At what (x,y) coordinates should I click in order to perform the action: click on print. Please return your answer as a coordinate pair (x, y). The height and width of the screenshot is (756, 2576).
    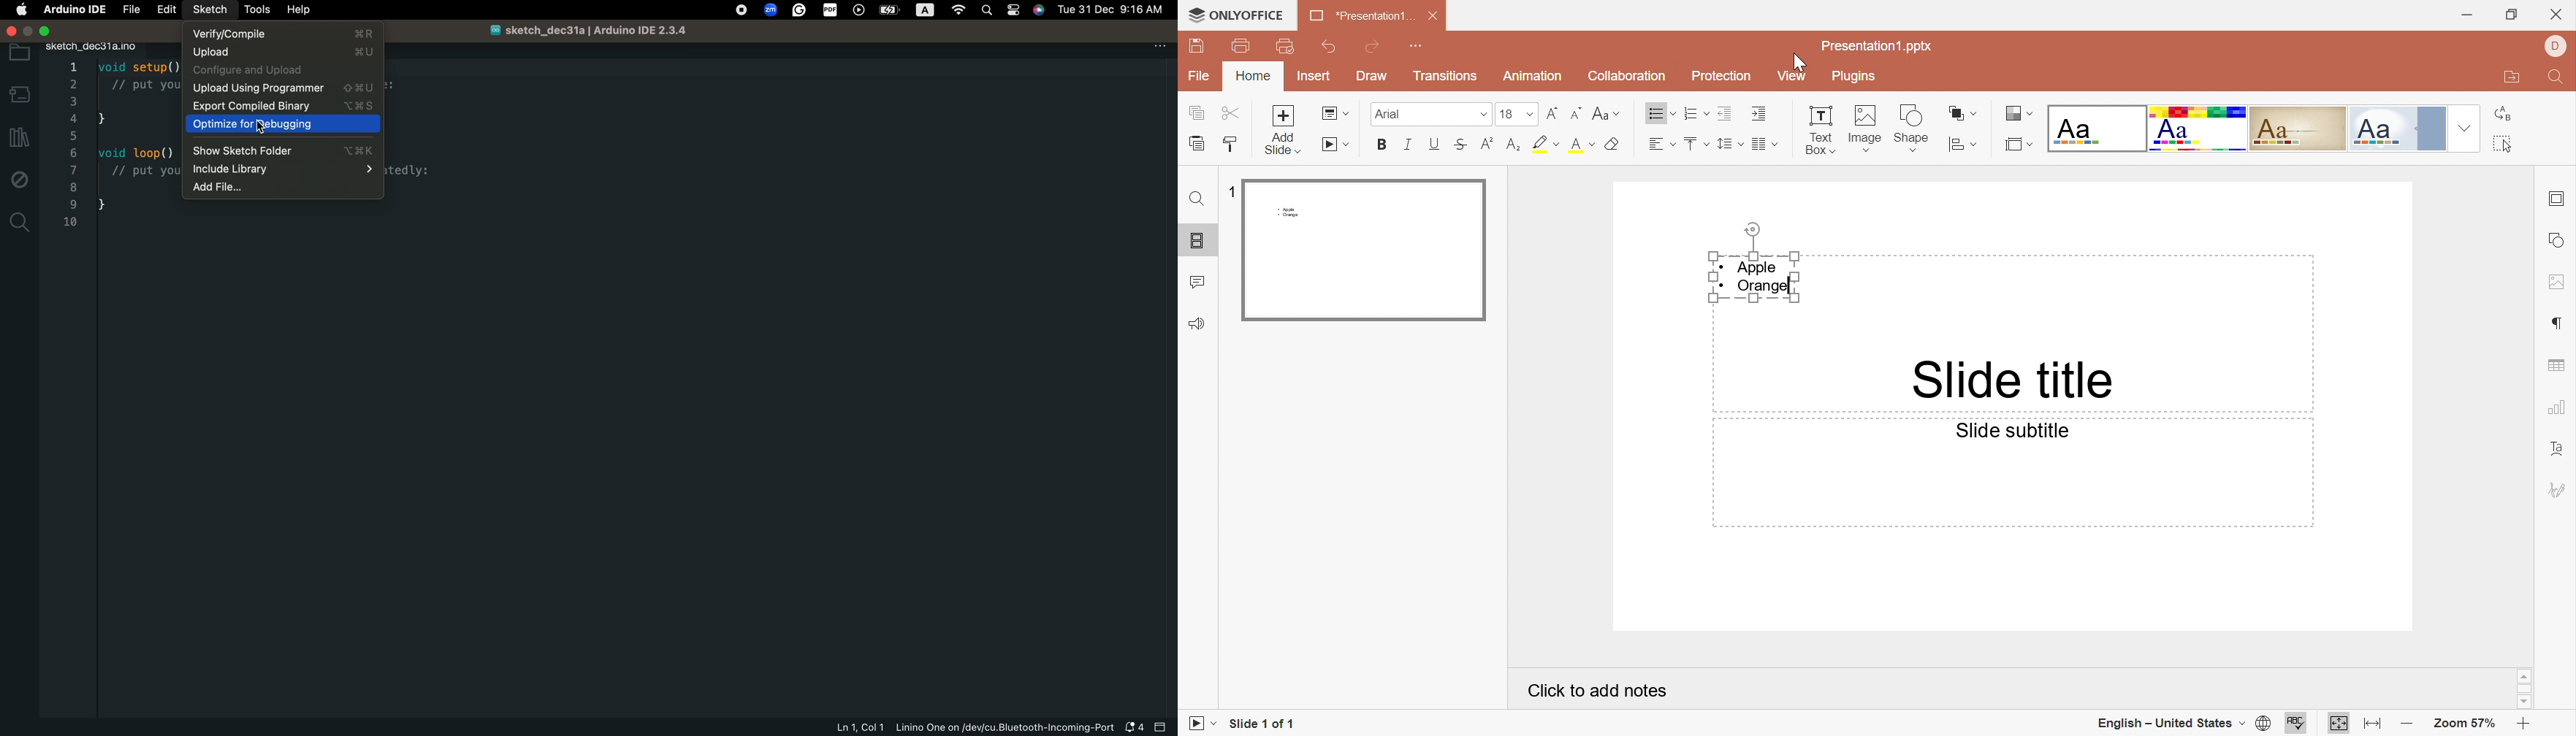
    Looking at the image, I should click on (1241, 47).